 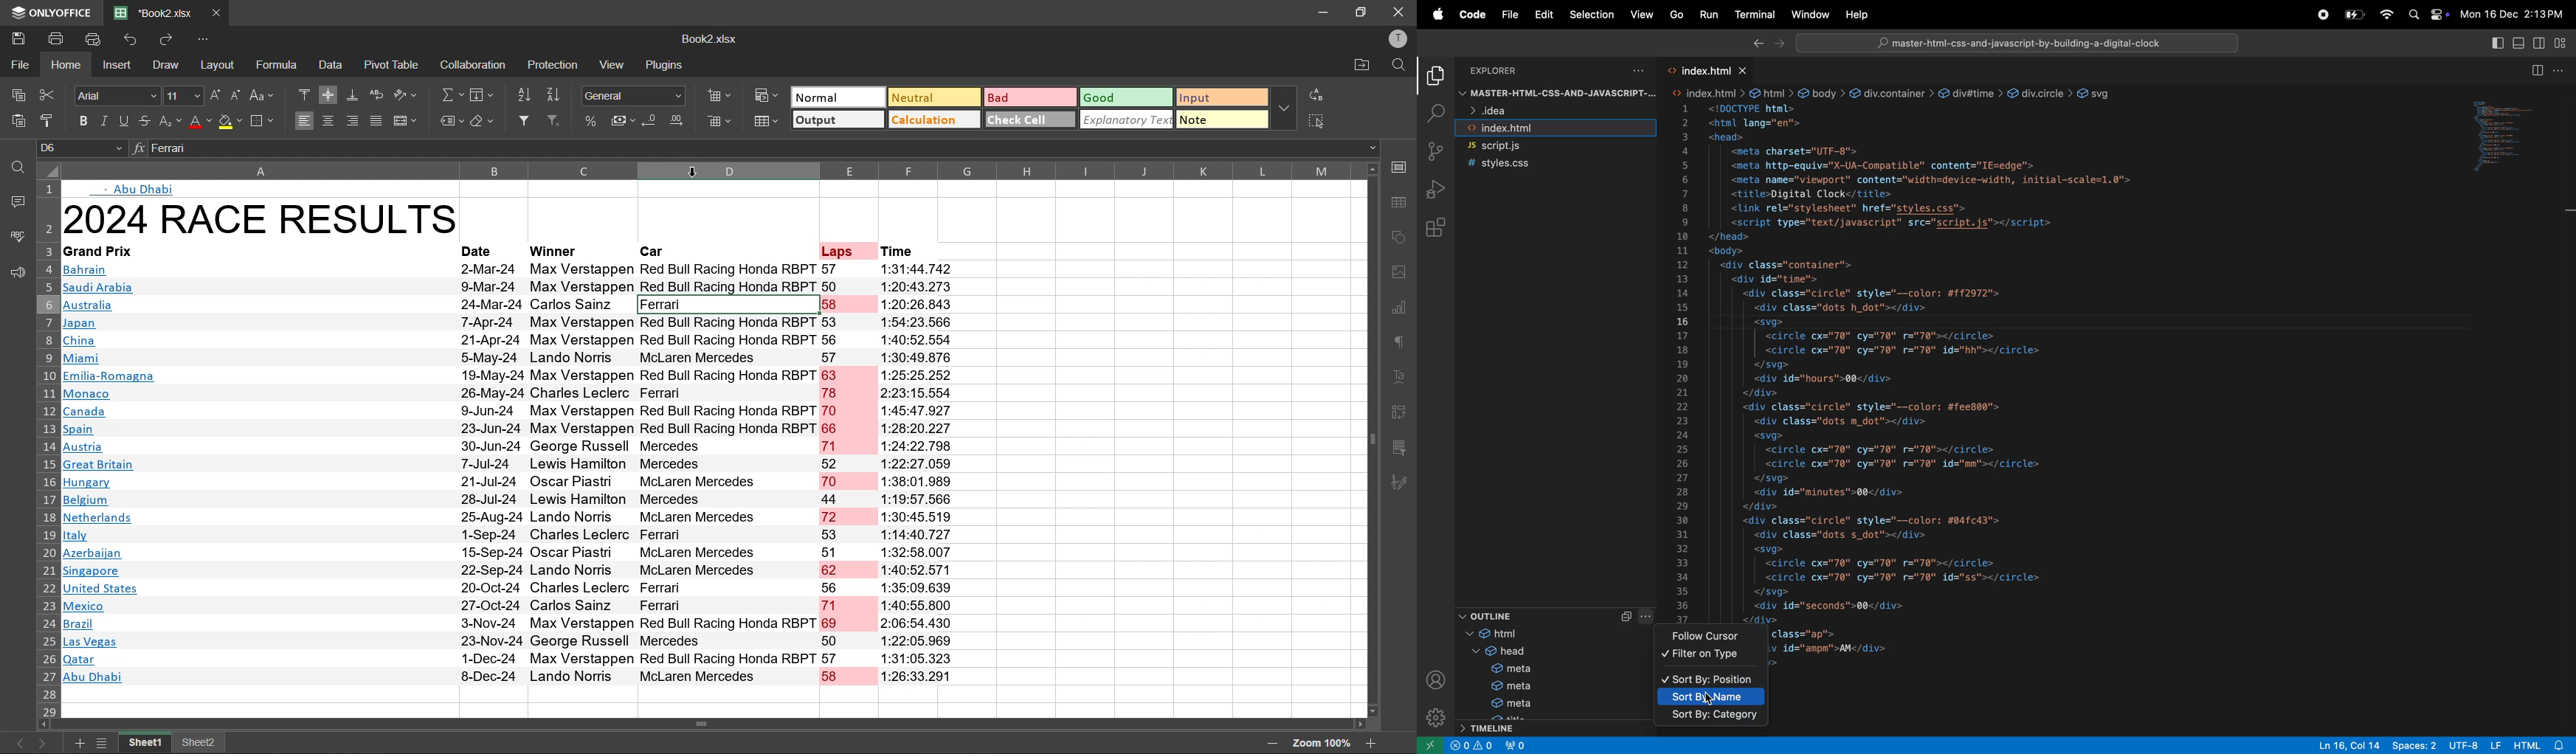 I want to click on 2024 RACE RESULTS, so click(x=266, y=221).